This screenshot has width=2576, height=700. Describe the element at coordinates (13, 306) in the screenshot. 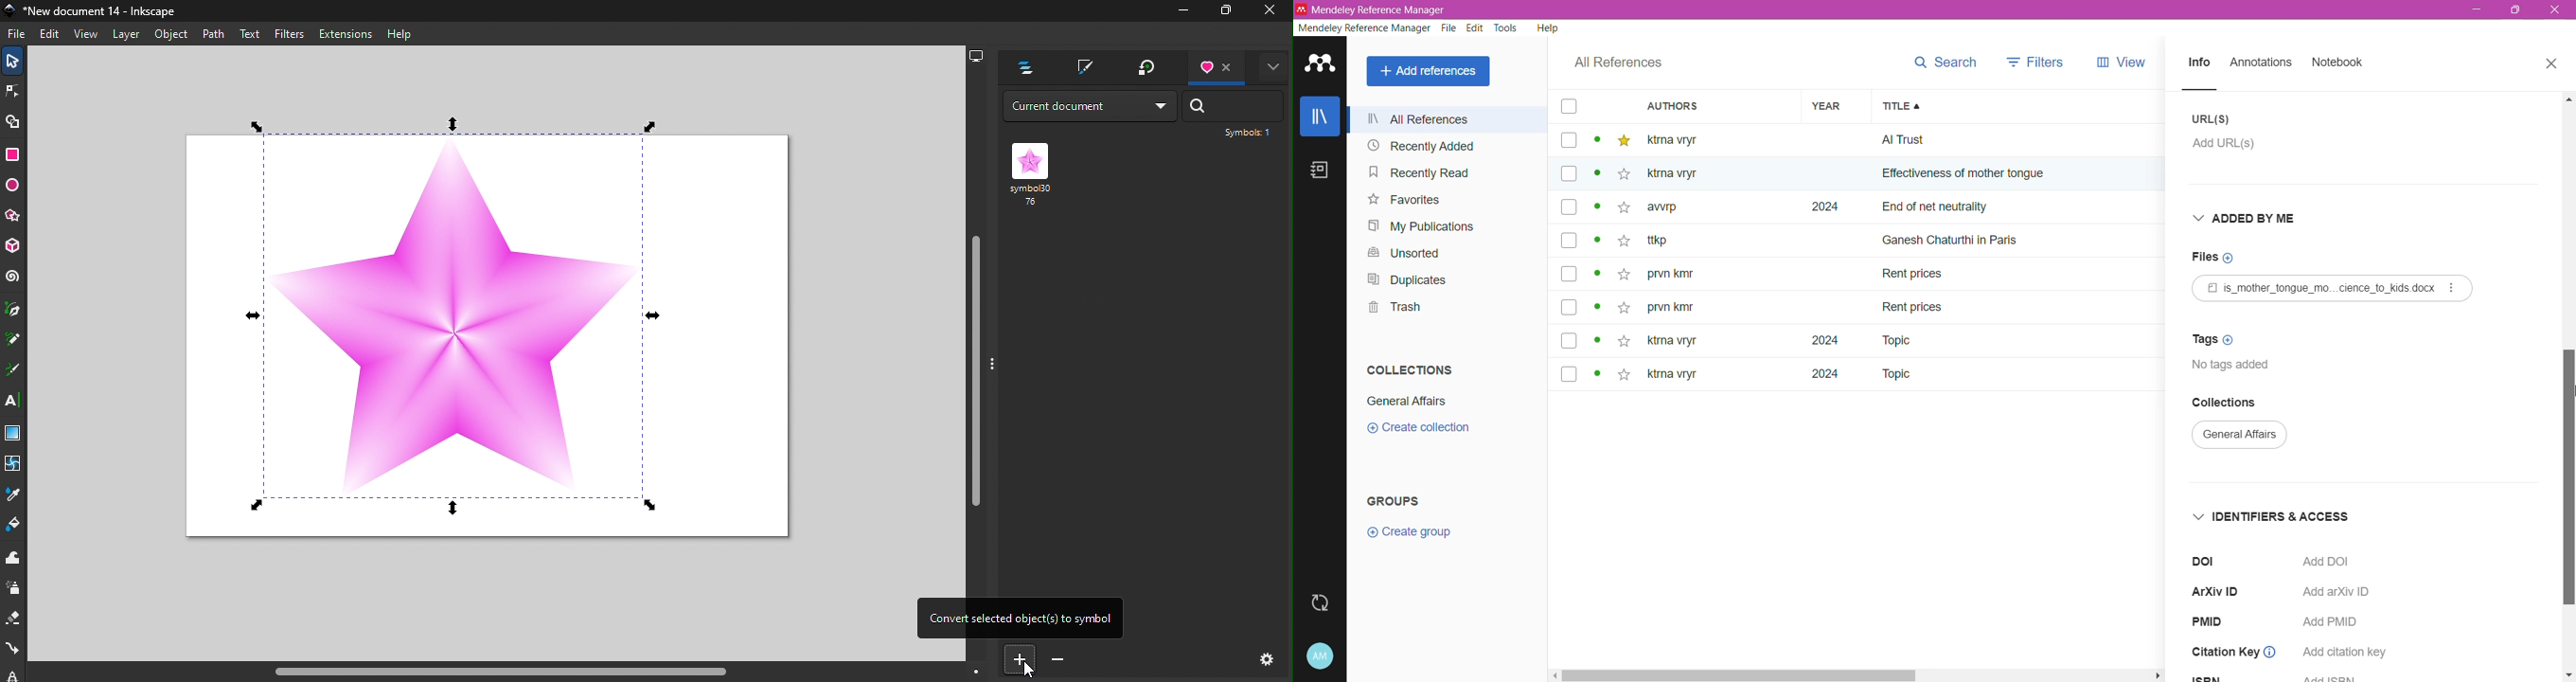

I see `Pen tool` at that location.